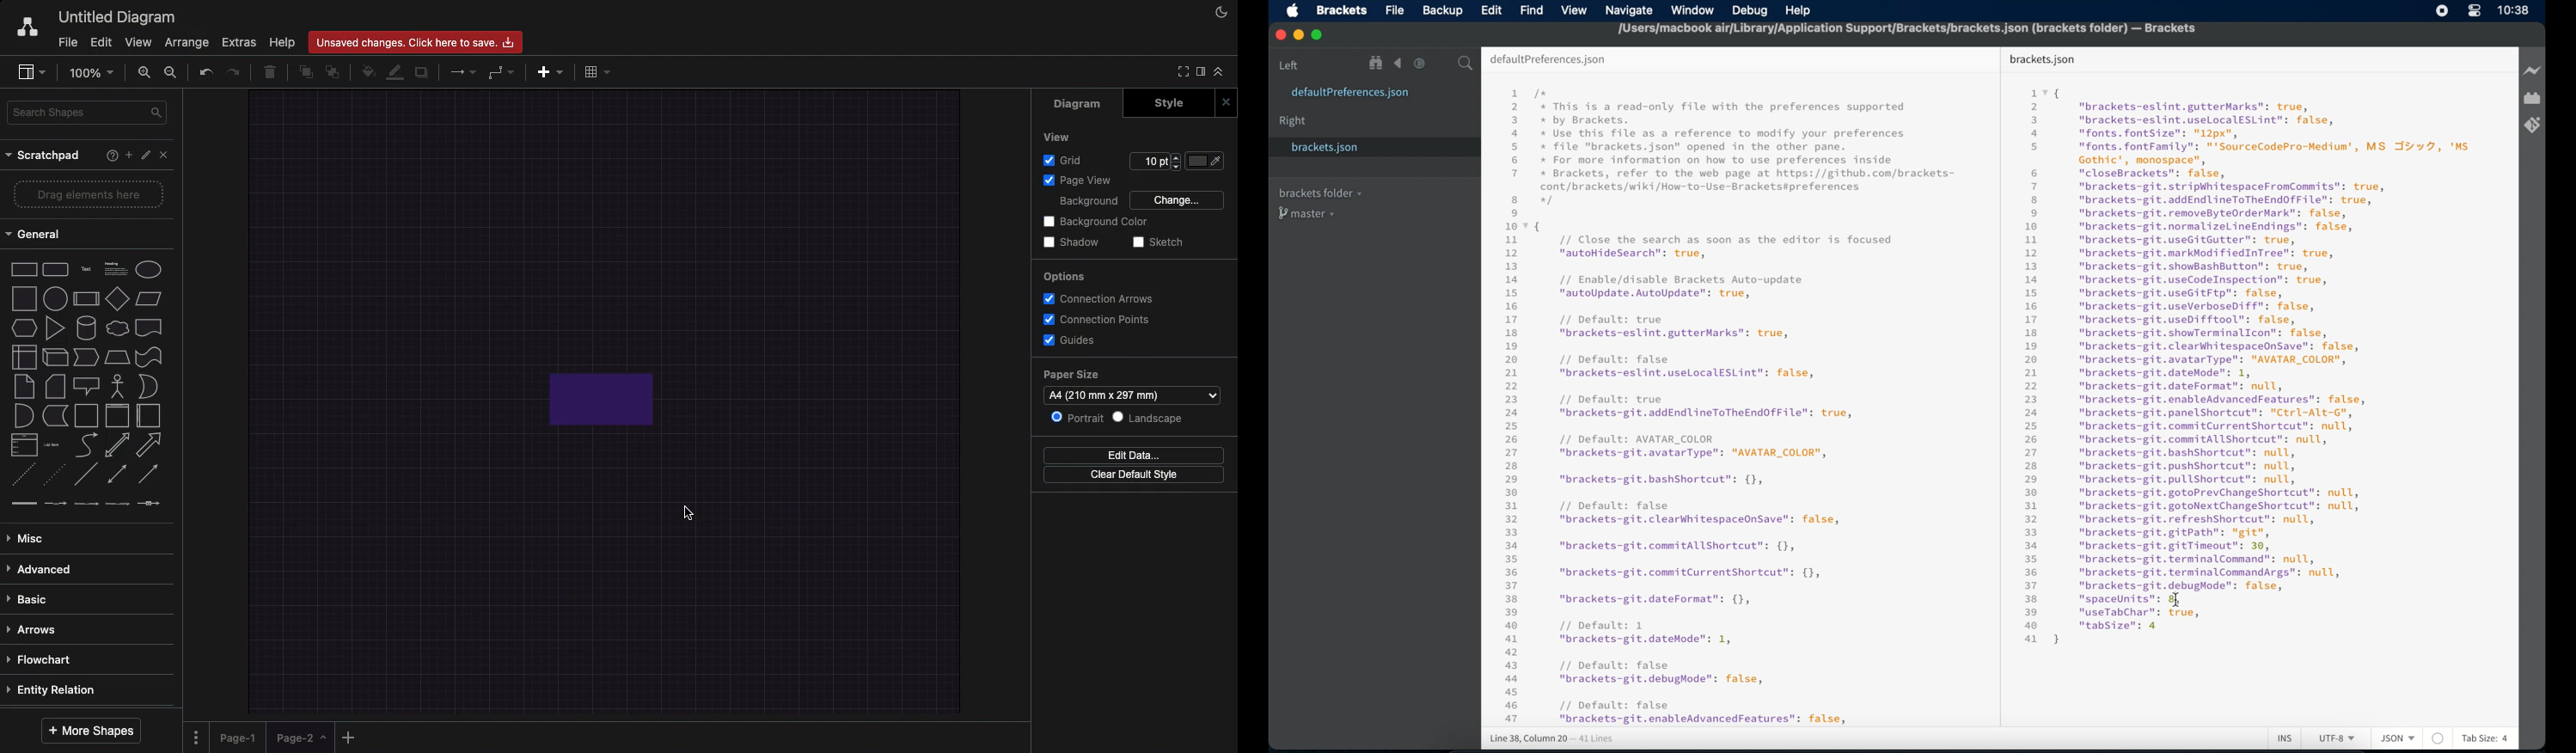  I want to click on Sketch, so click(1158, 242).